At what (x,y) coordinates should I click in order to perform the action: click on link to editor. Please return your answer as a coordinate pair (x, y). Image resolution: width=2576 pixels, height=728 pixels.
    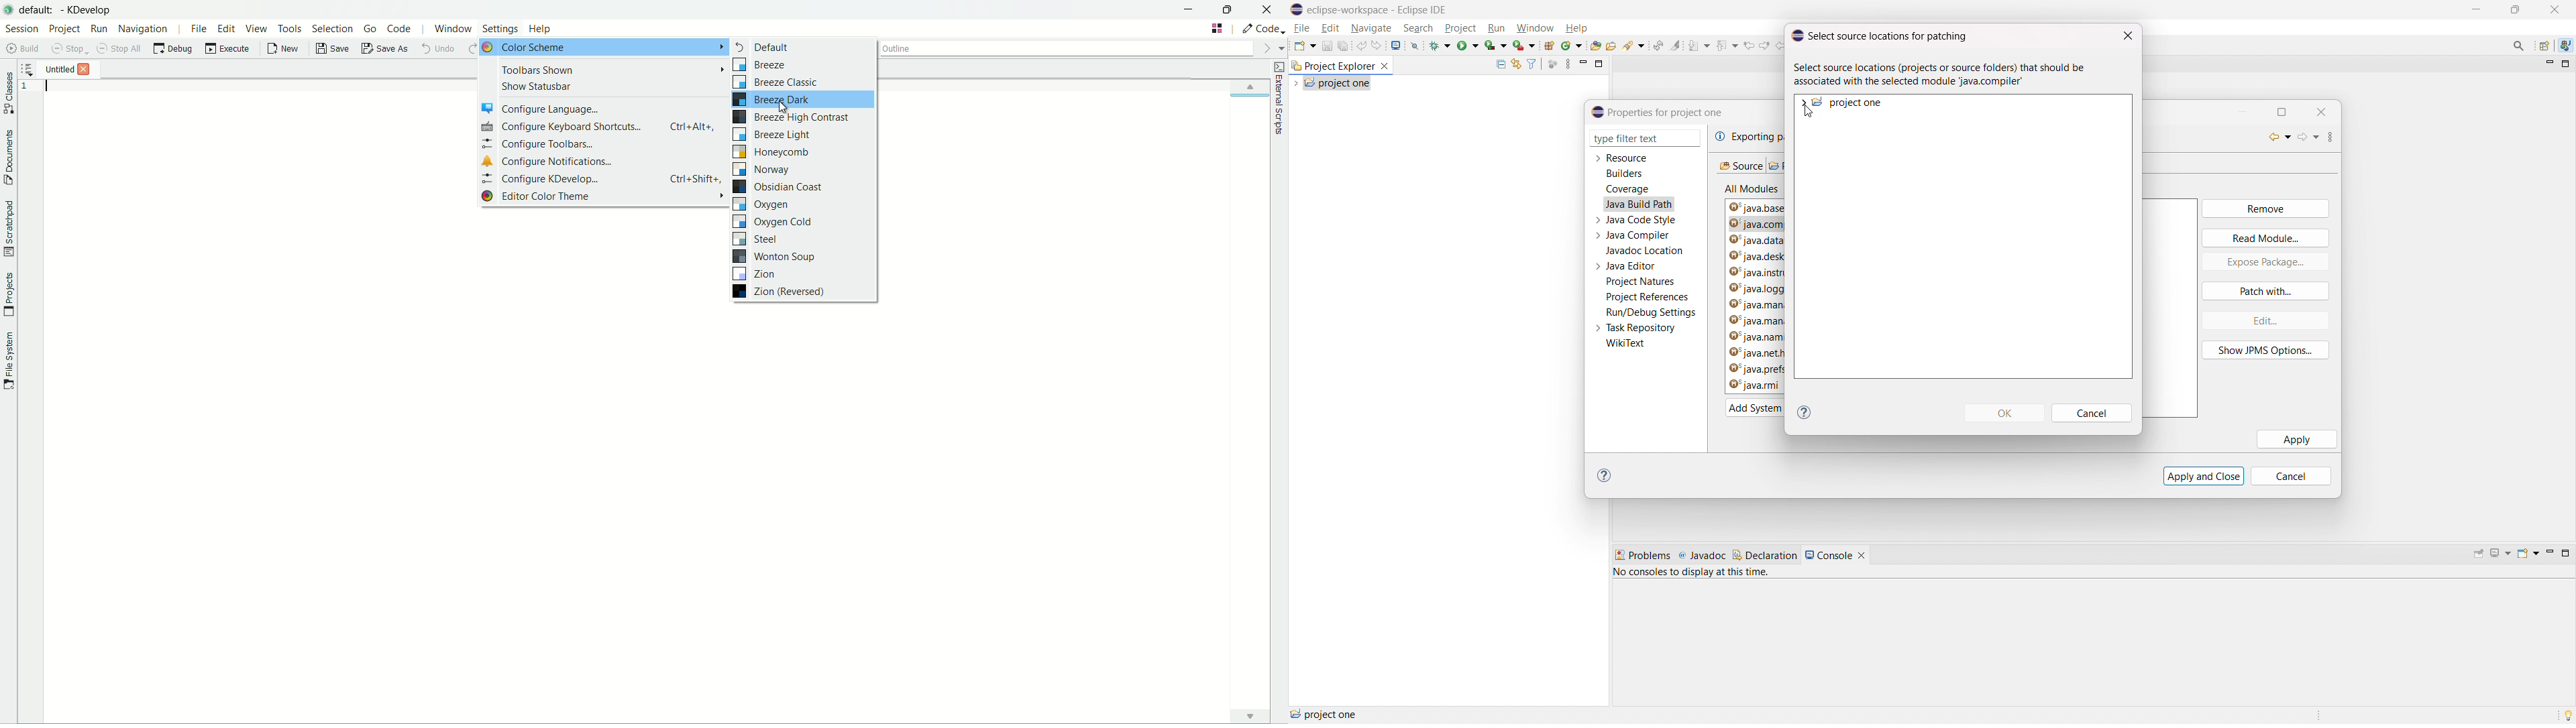
    Looking at the image, I should click on (1515, 64).